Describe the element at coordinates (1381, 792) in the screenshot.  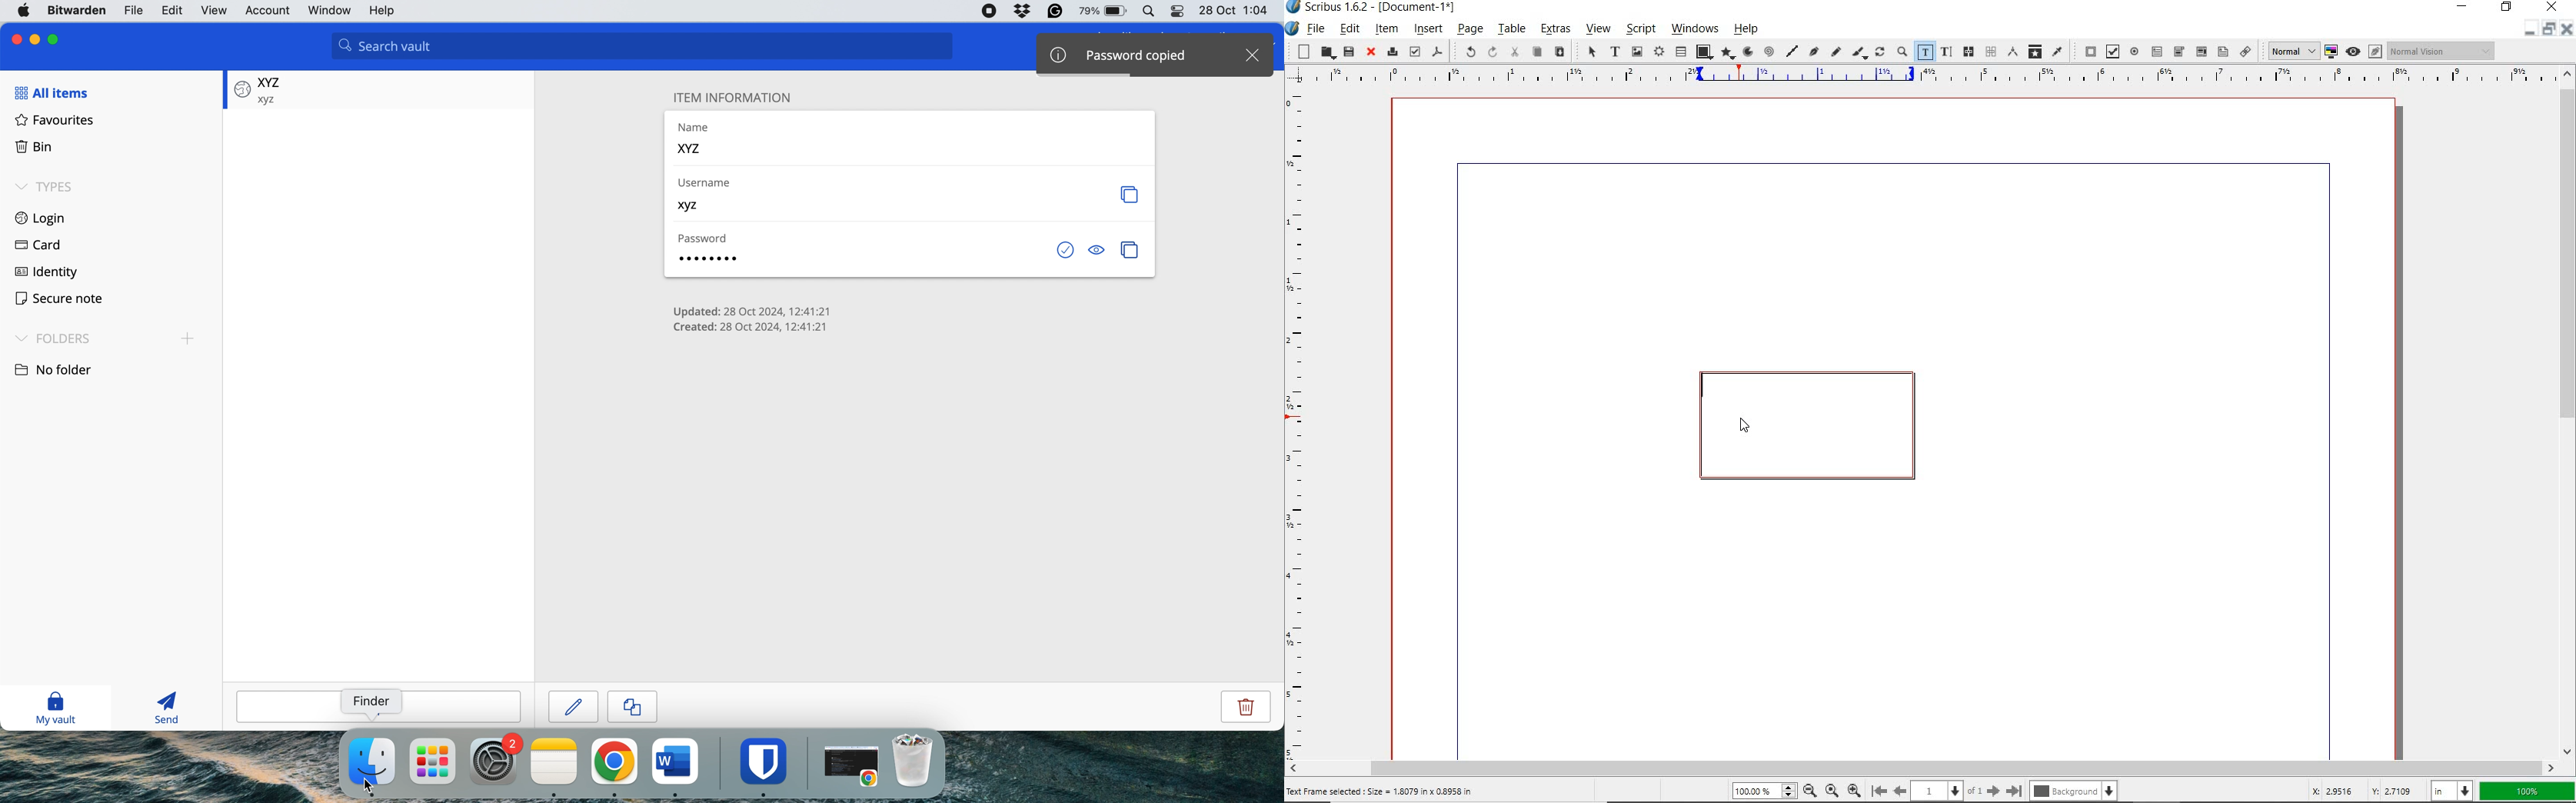
I see `Text Frame selected : Size = 1.8079 in x 0.8958 in’` at that location.